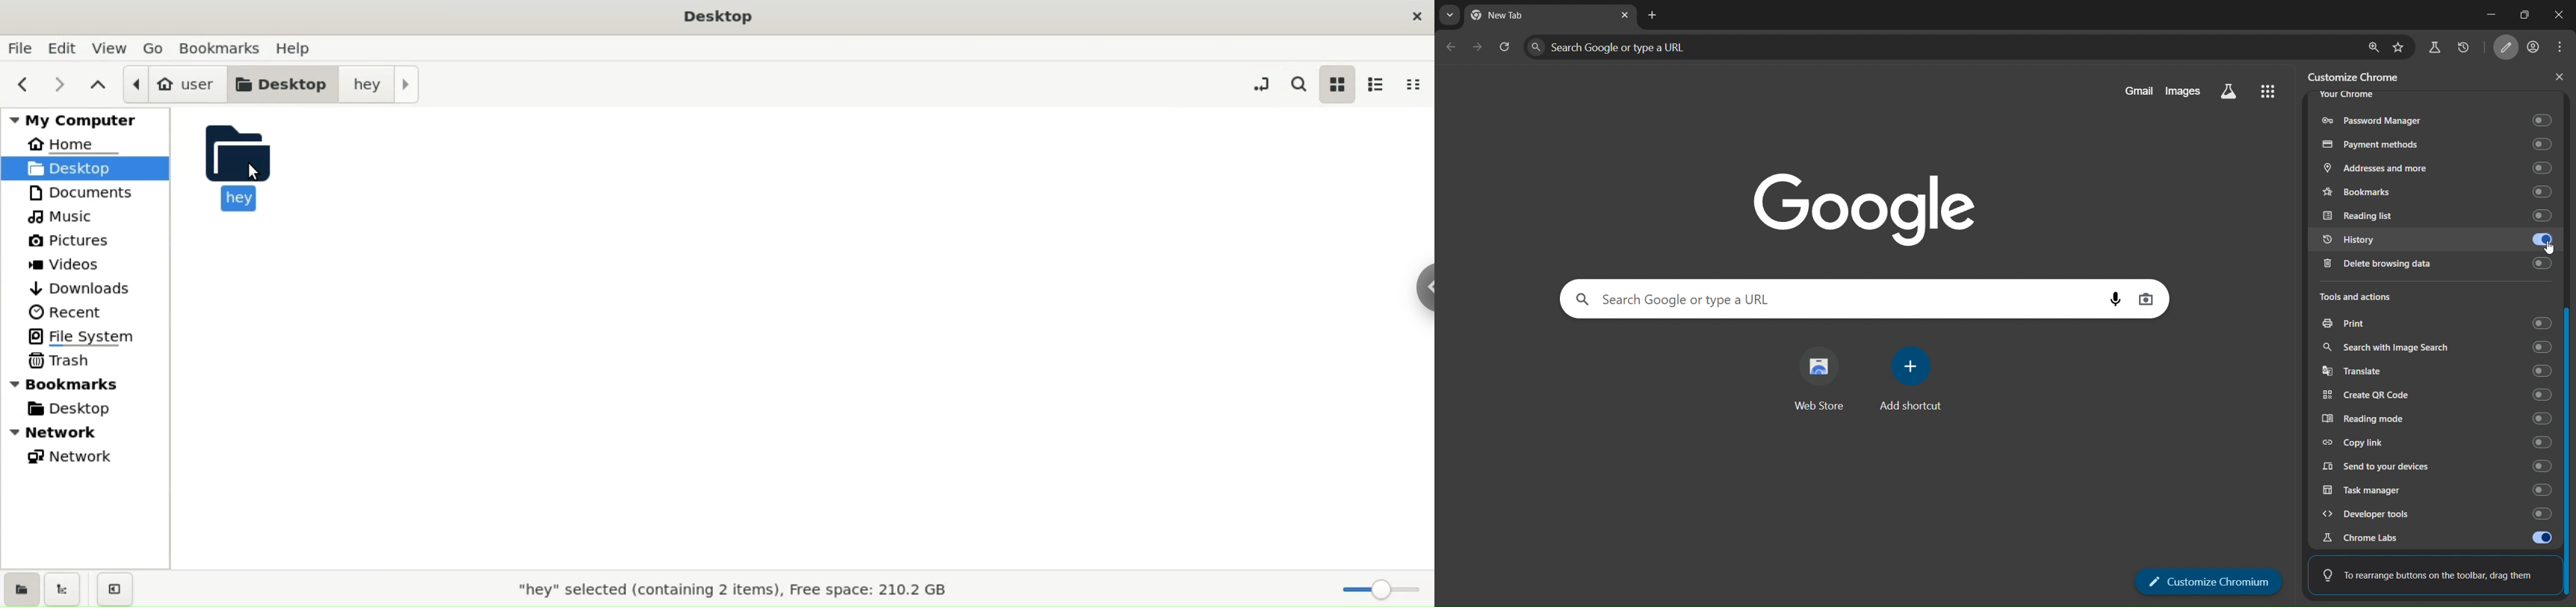 The height and width of the screenshot is (616, 2576). I want to click on delete brosing data, so click(2434, 266).